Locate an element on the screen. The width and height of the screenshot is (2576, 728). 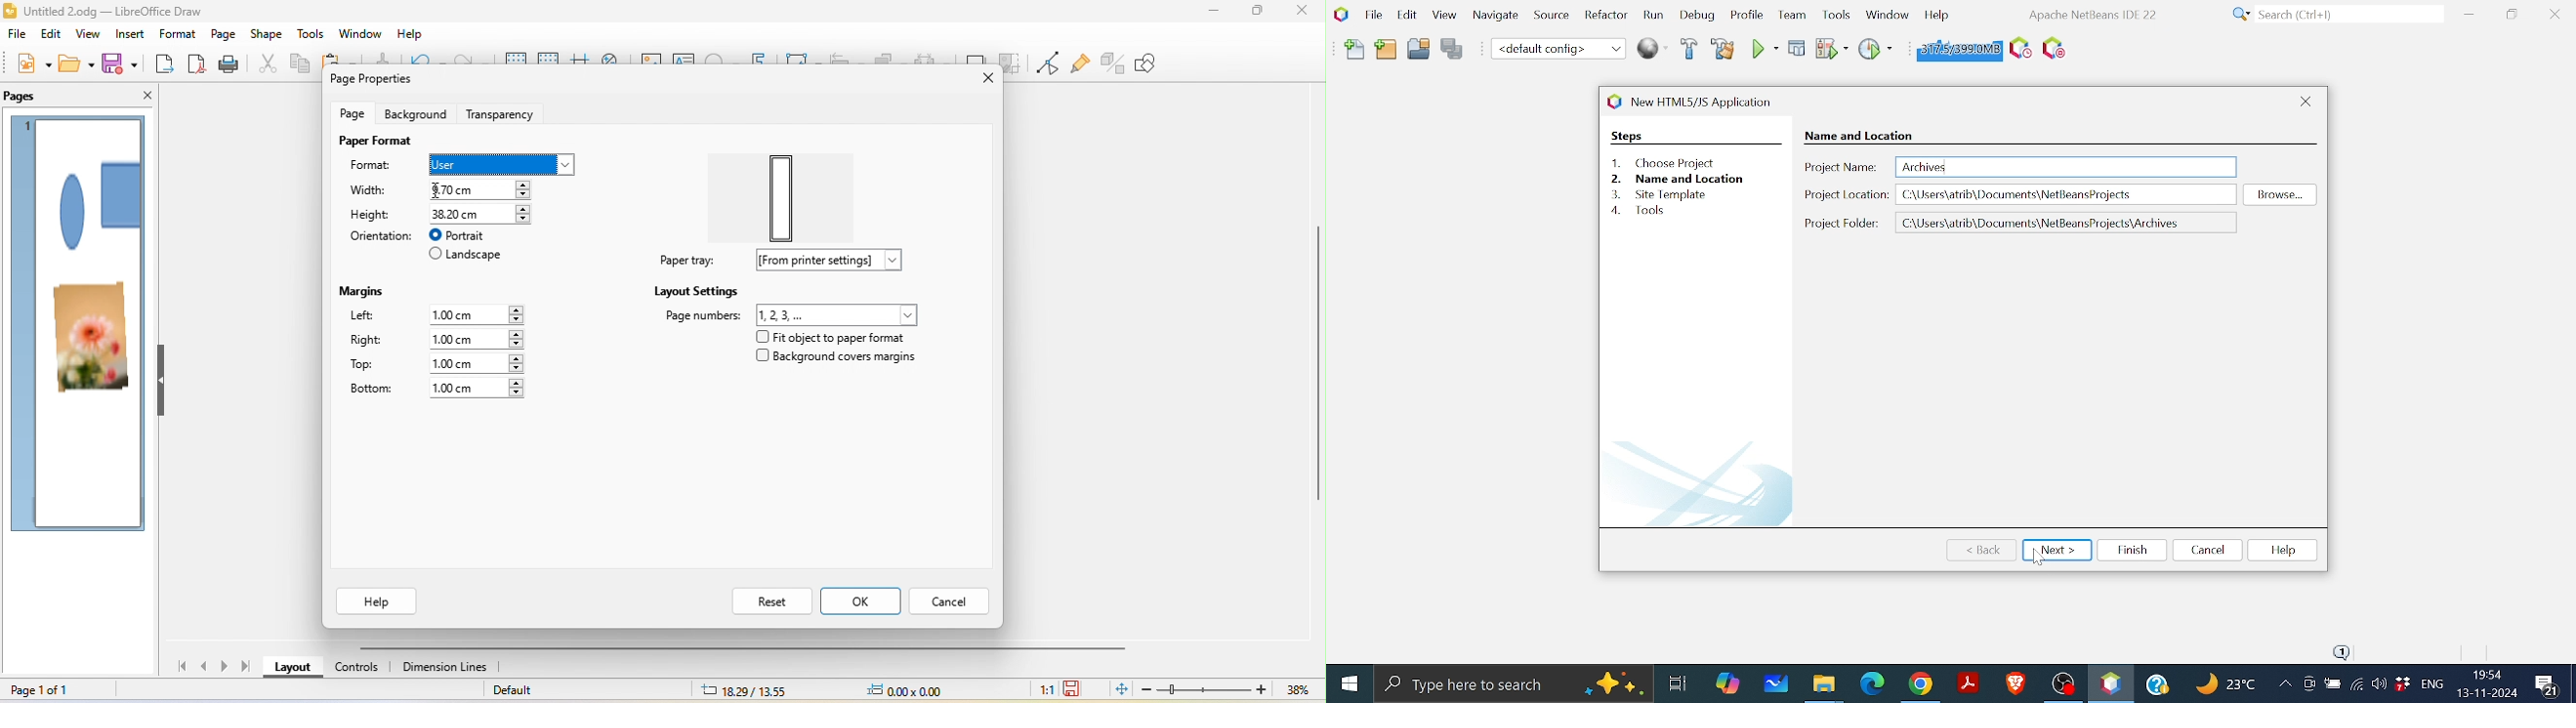
file is located at coordinates (17, 37).